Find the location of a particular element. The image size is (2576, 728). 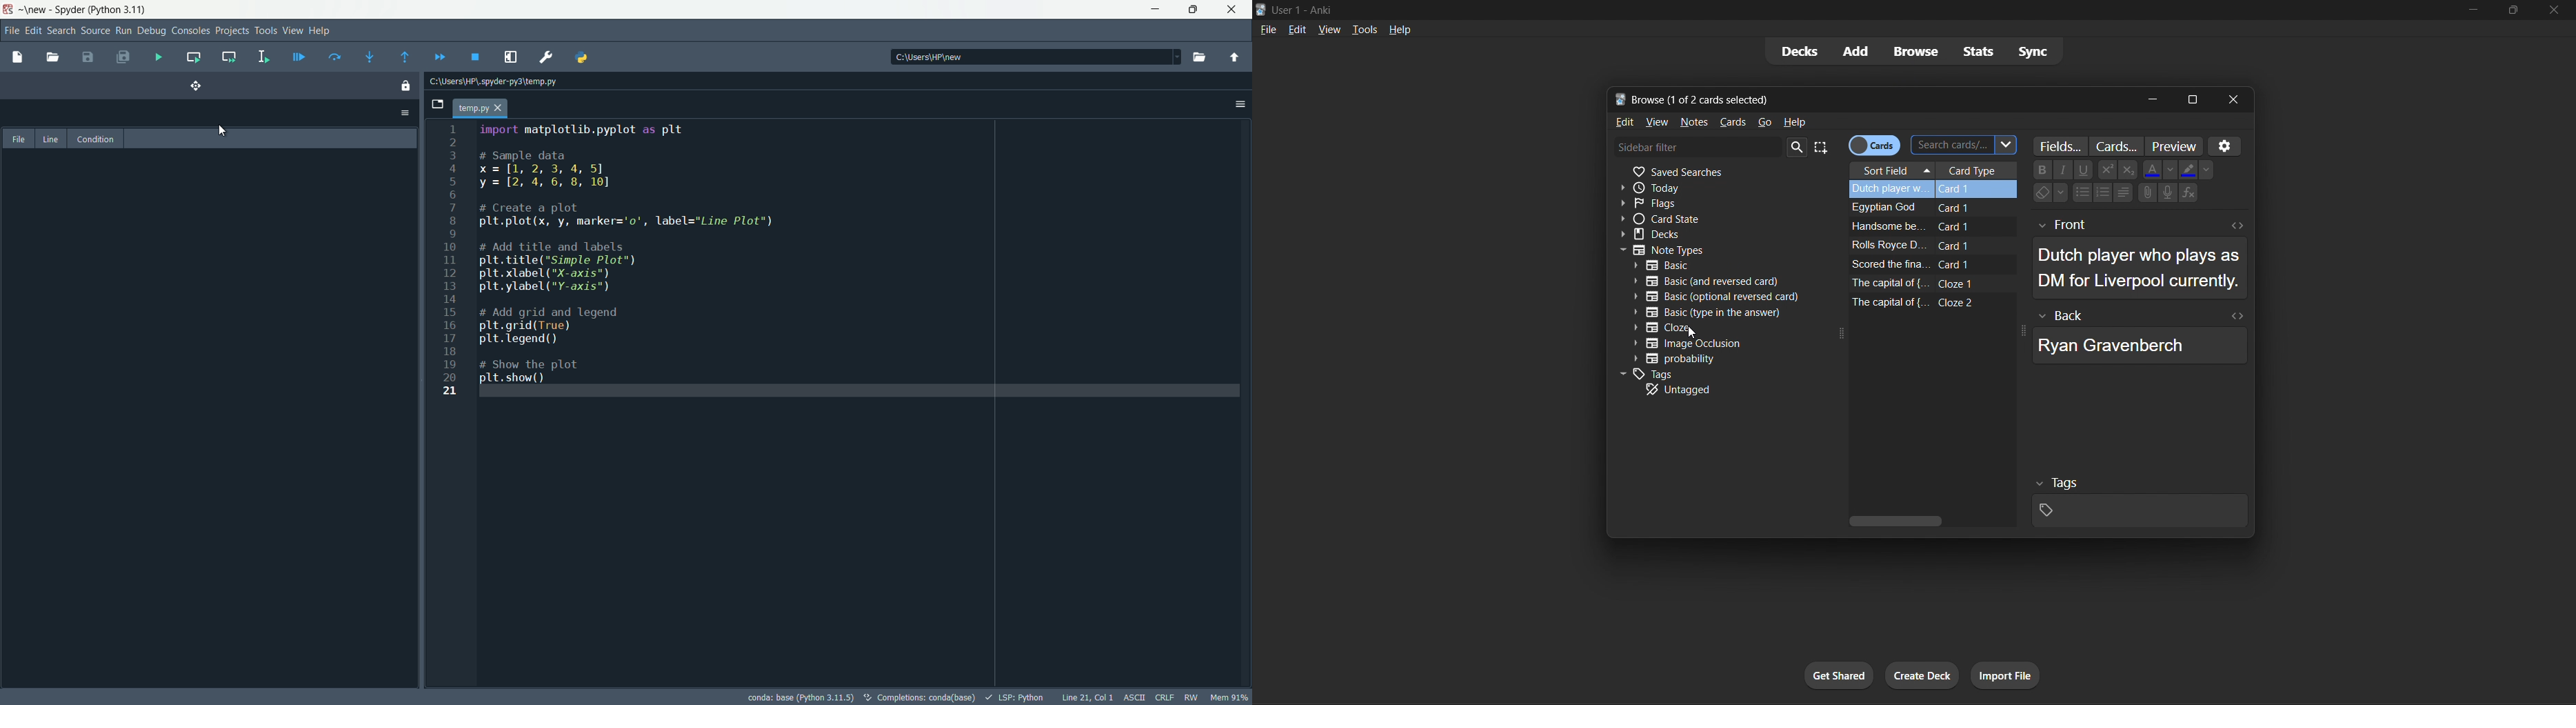

card text styling  is located at coordinates (2131, 183).